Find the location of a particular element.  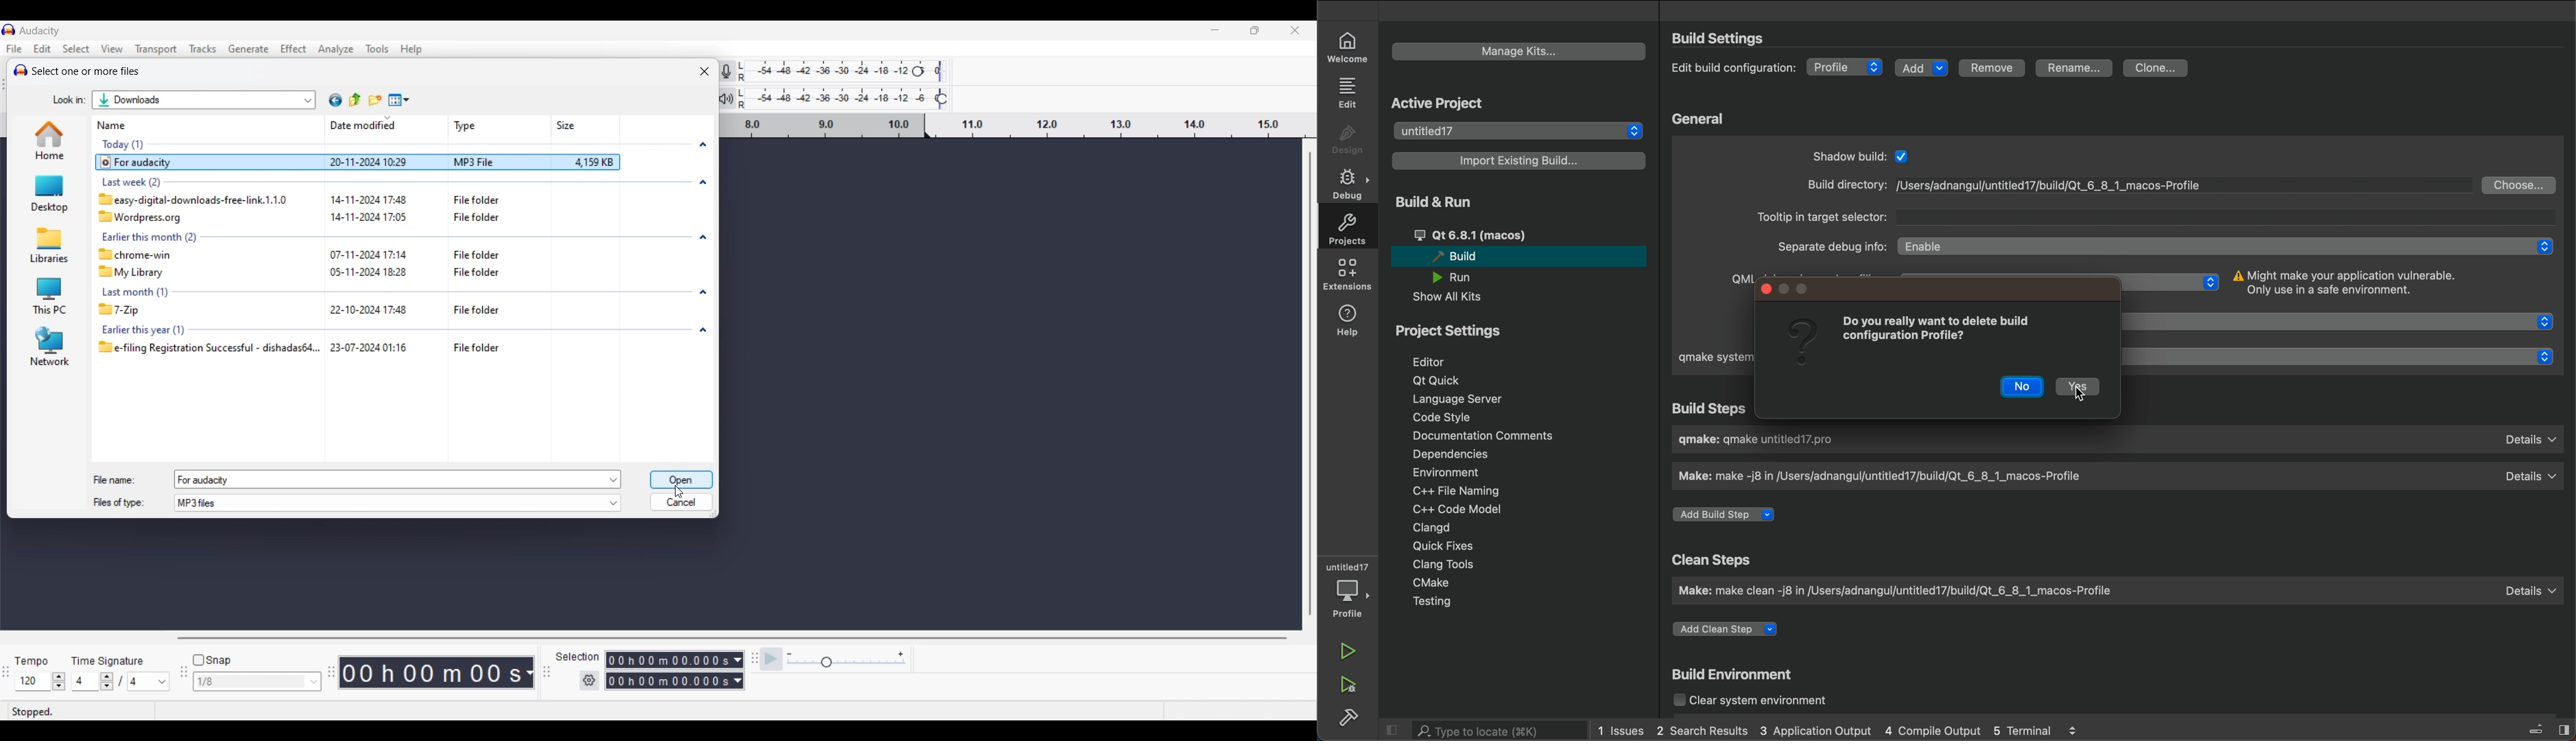

Size is located at coordinates (567, 124).